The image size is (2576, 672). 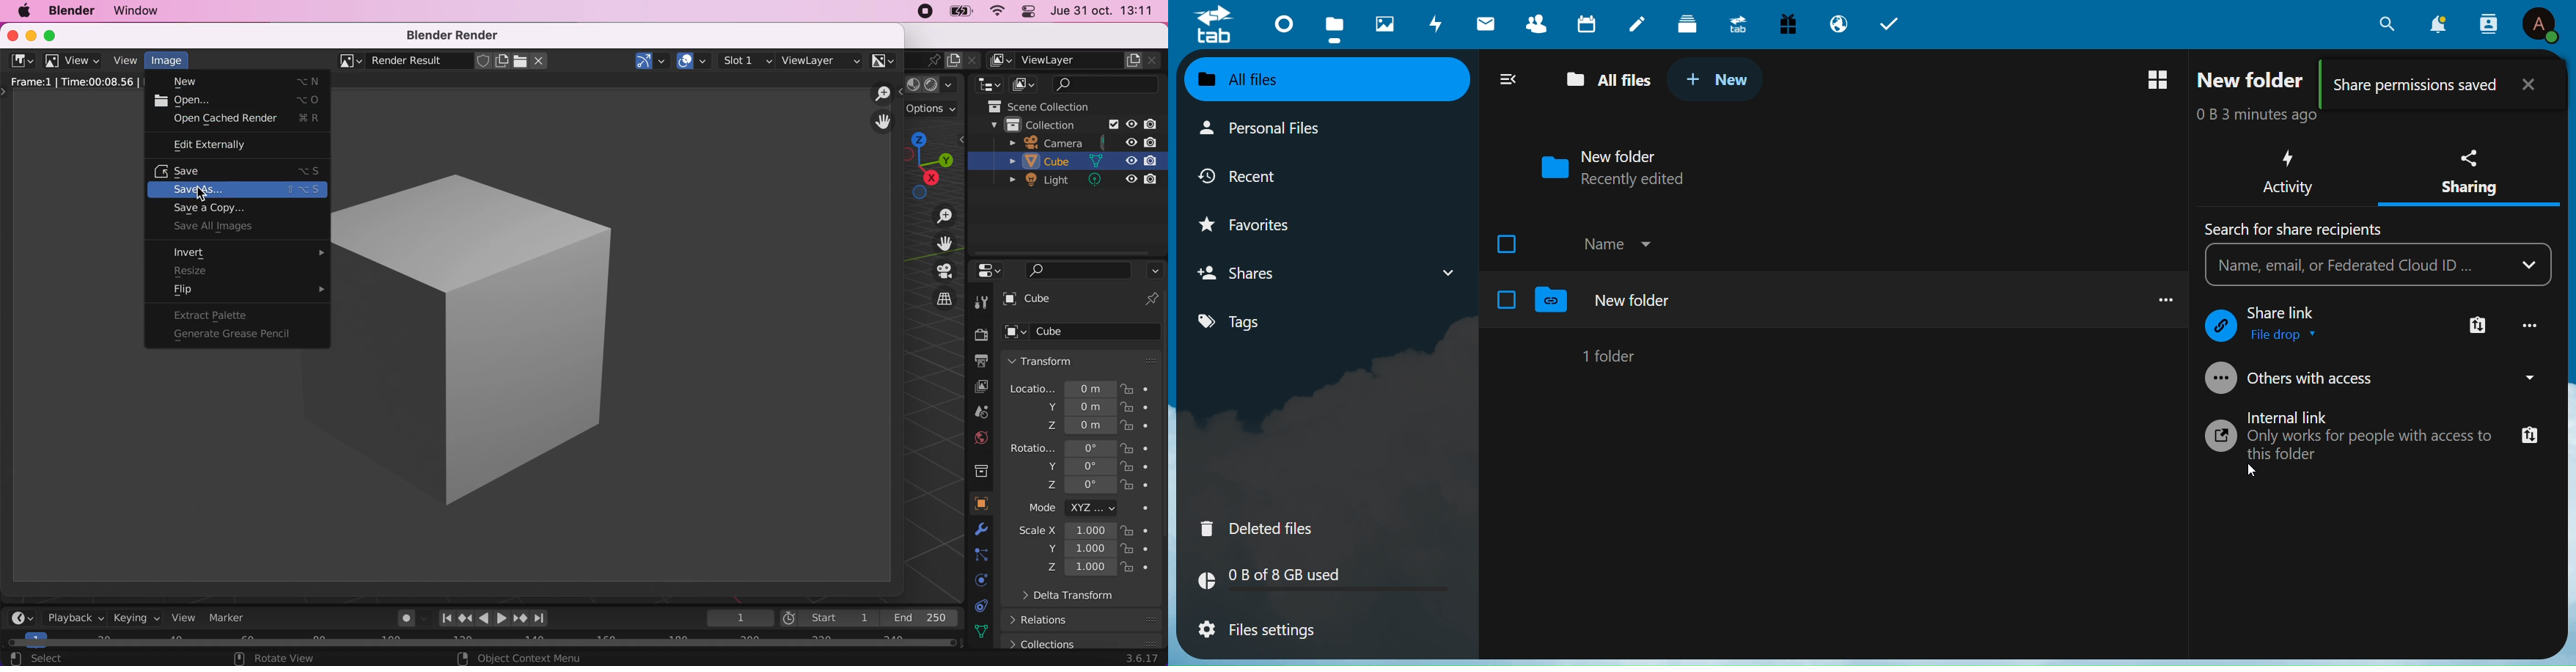 I want to click on location y, so click(x=1063, y=407).